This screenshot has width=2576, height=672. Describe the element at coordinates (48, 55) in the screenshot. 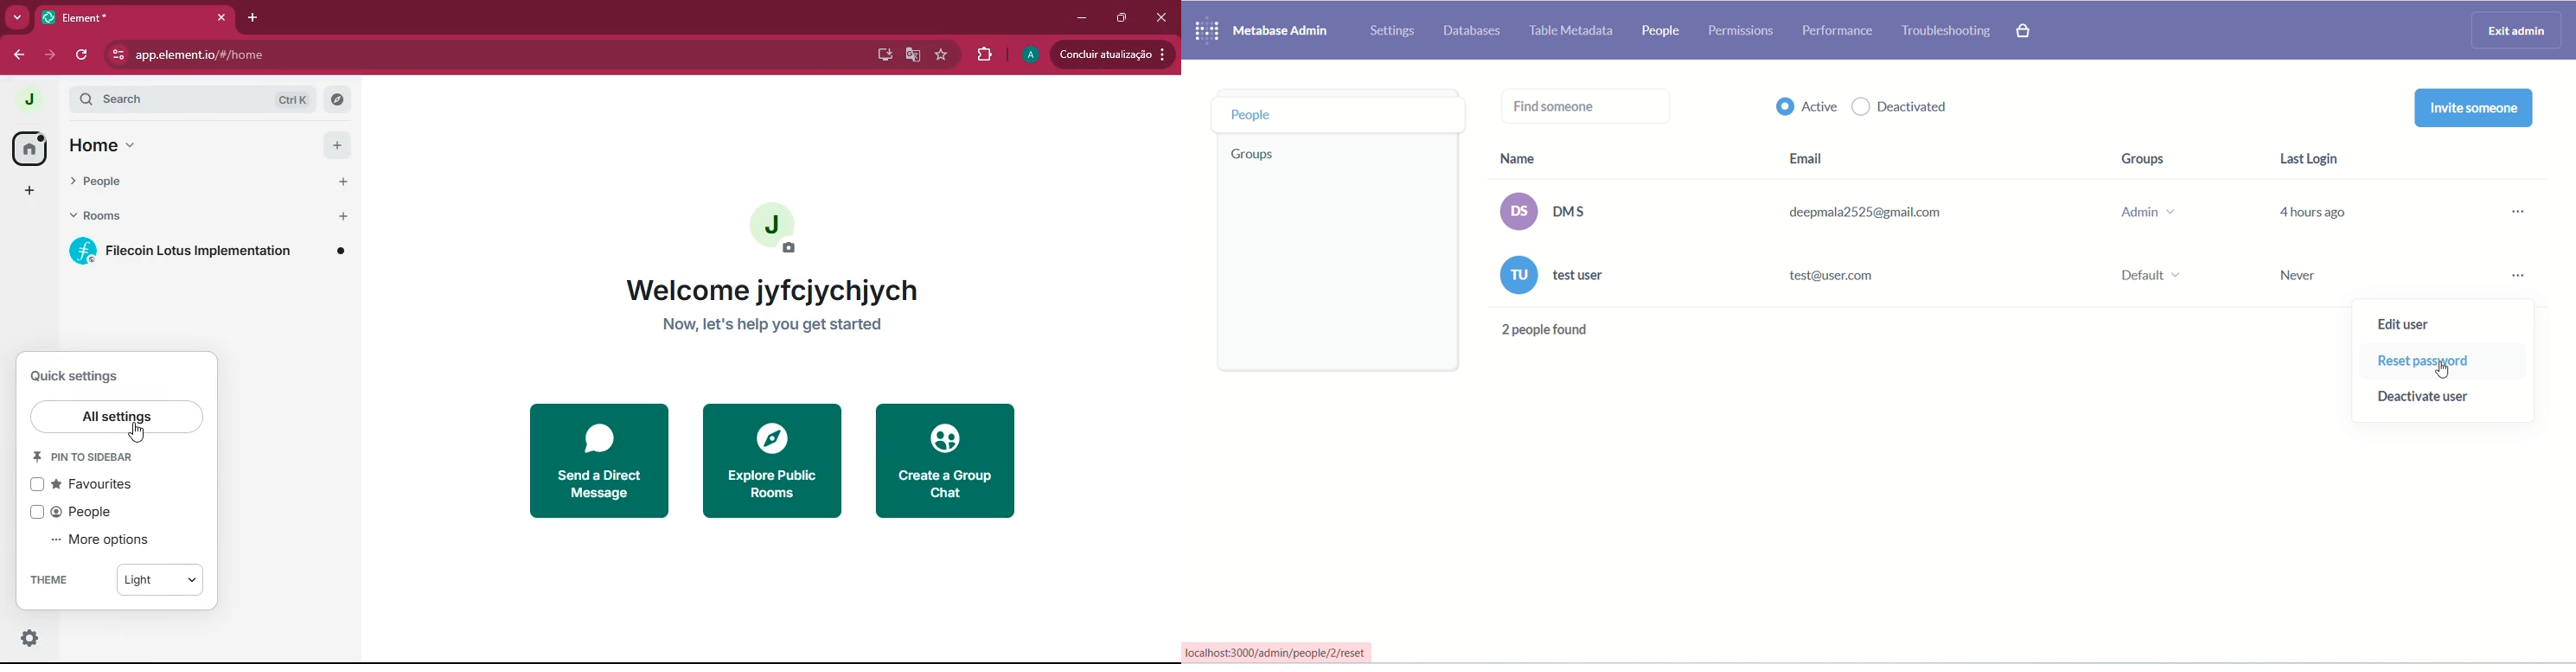

I see `forward` at that location.